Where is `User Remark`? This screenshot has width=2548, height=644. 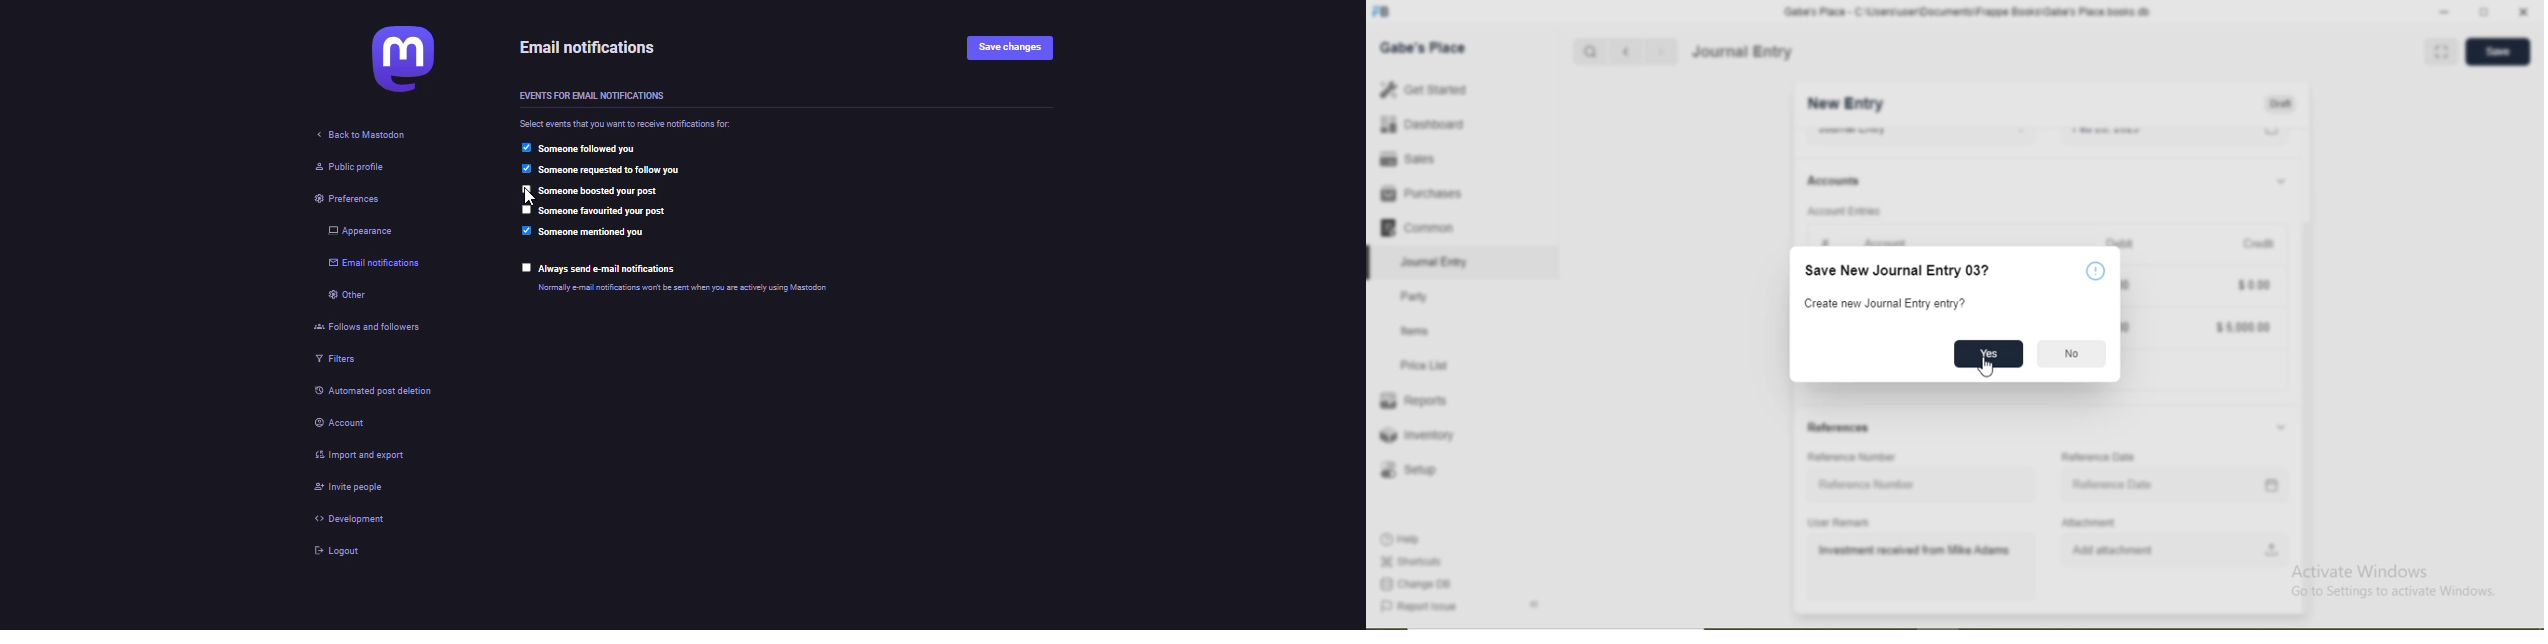
User Remark is located at coordinates (1838, 522).